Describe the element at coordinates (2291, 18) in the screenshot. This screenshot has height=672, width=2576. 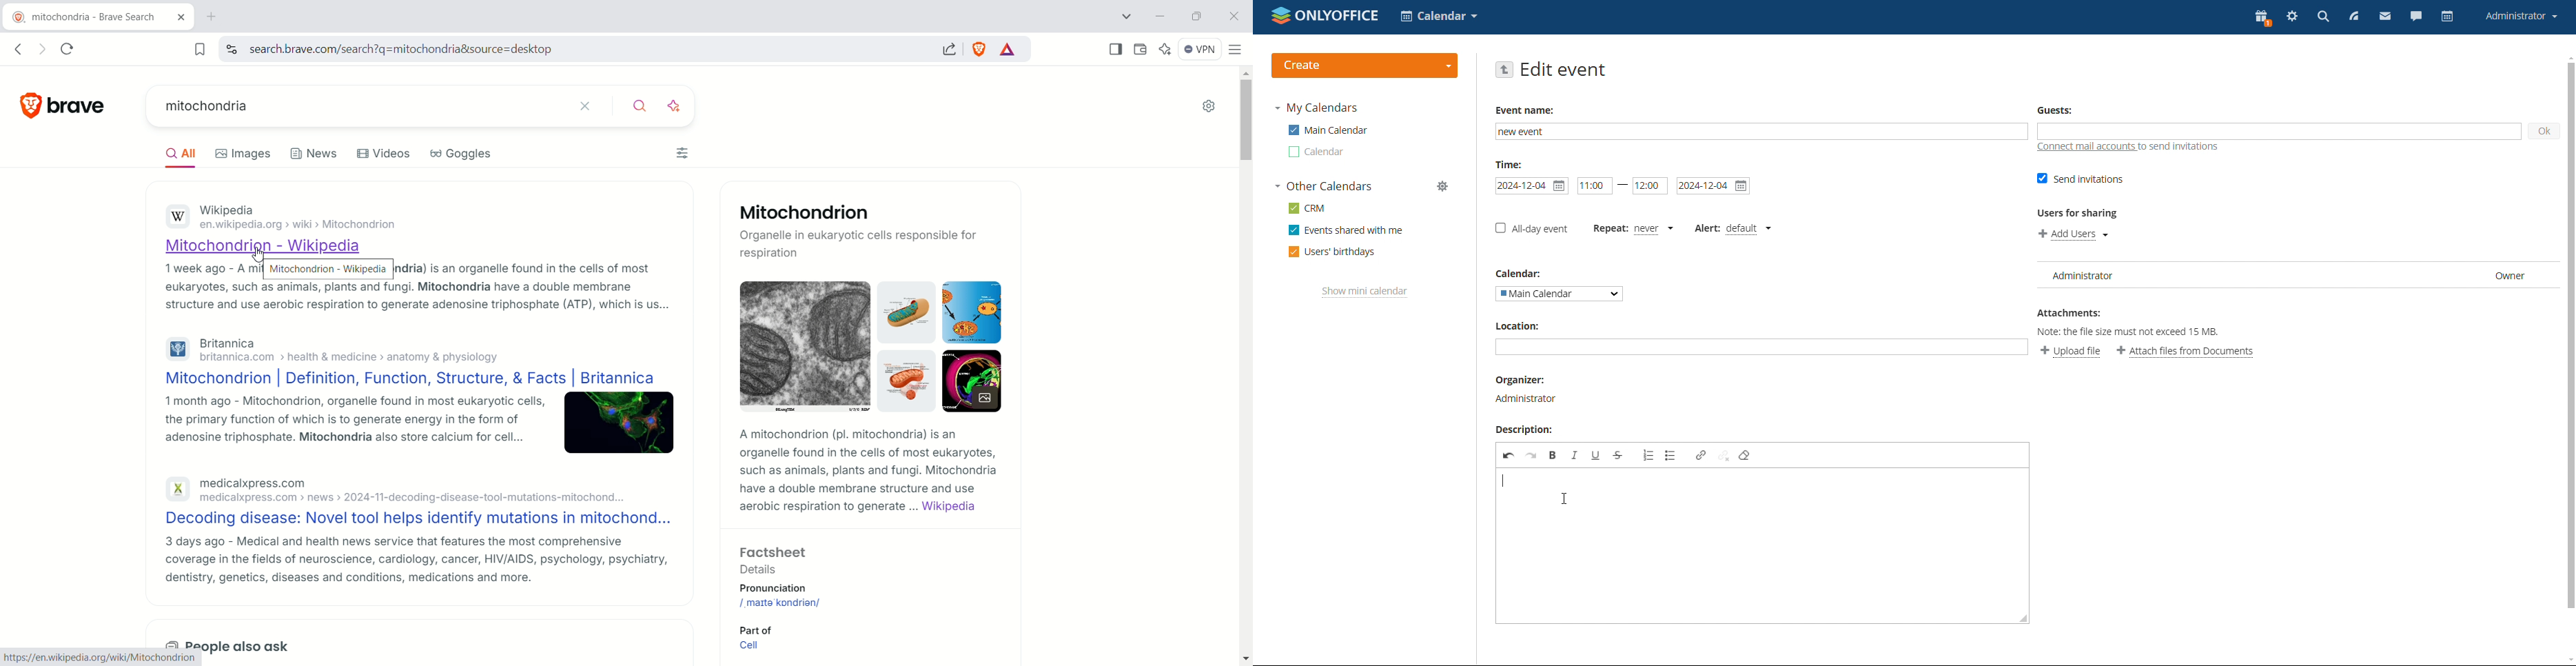
I see `settings` at that location.